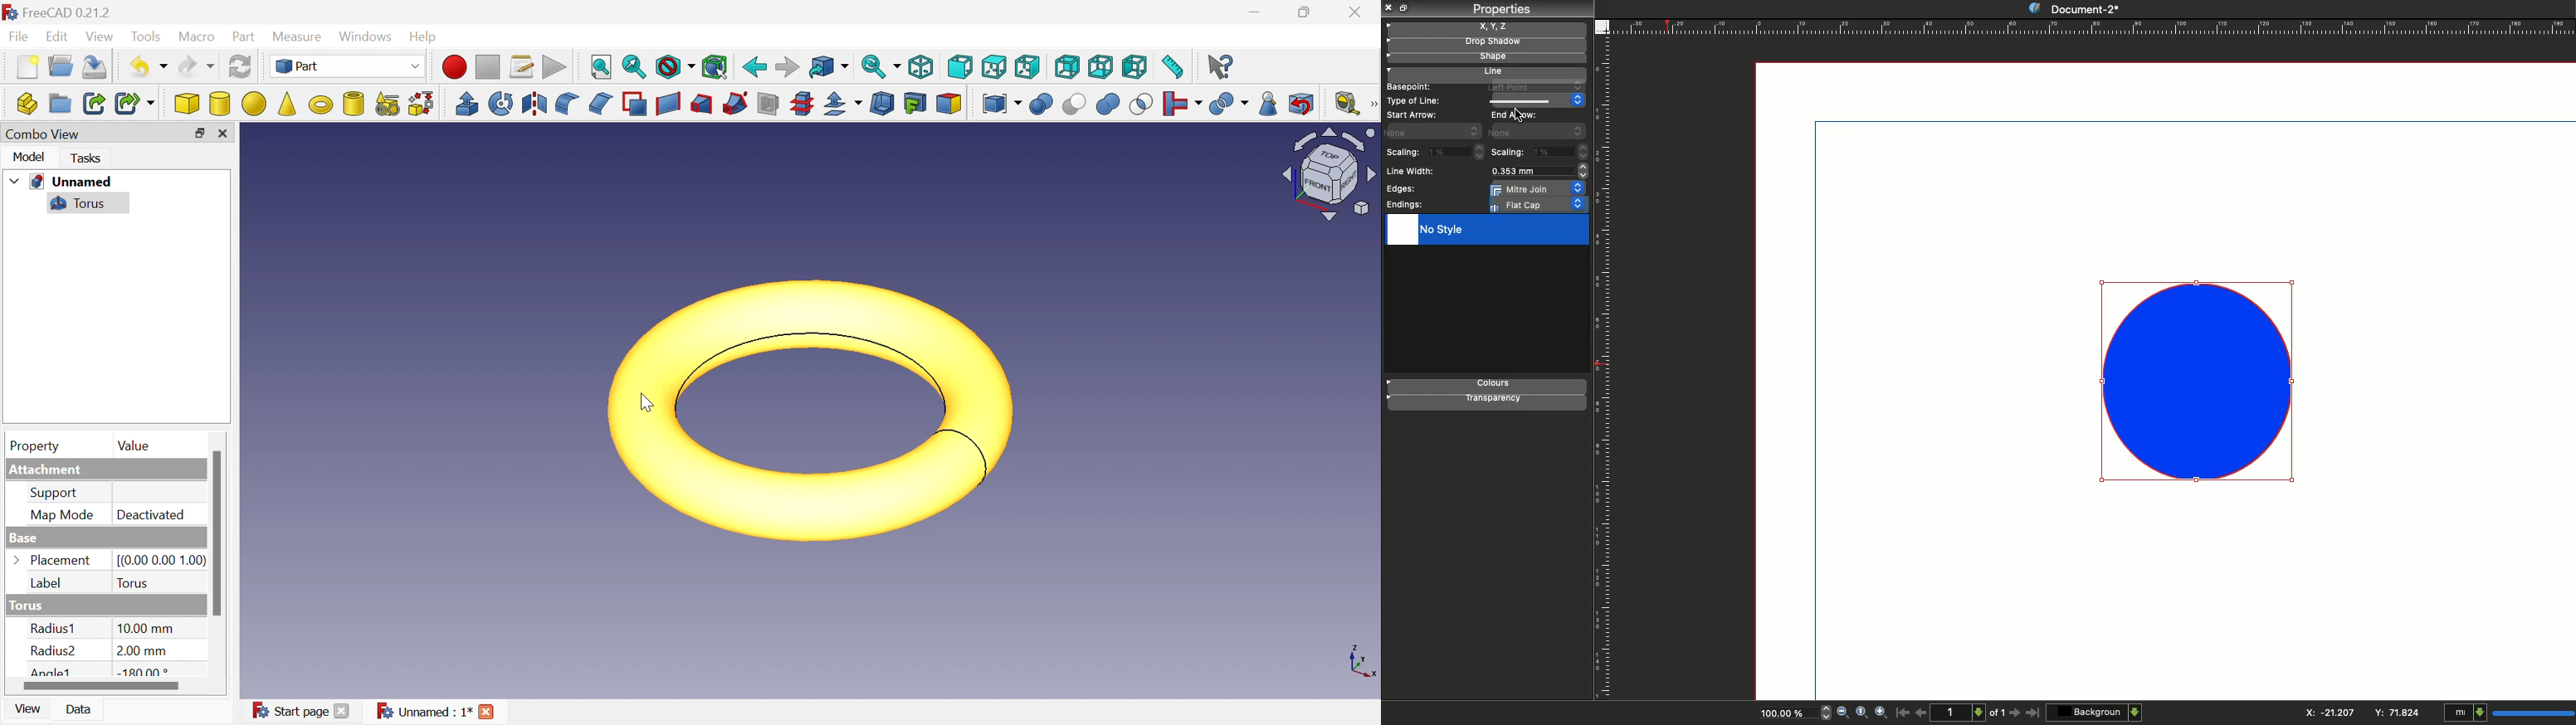  I want to click on zoom in and out, so click(1822, 712).